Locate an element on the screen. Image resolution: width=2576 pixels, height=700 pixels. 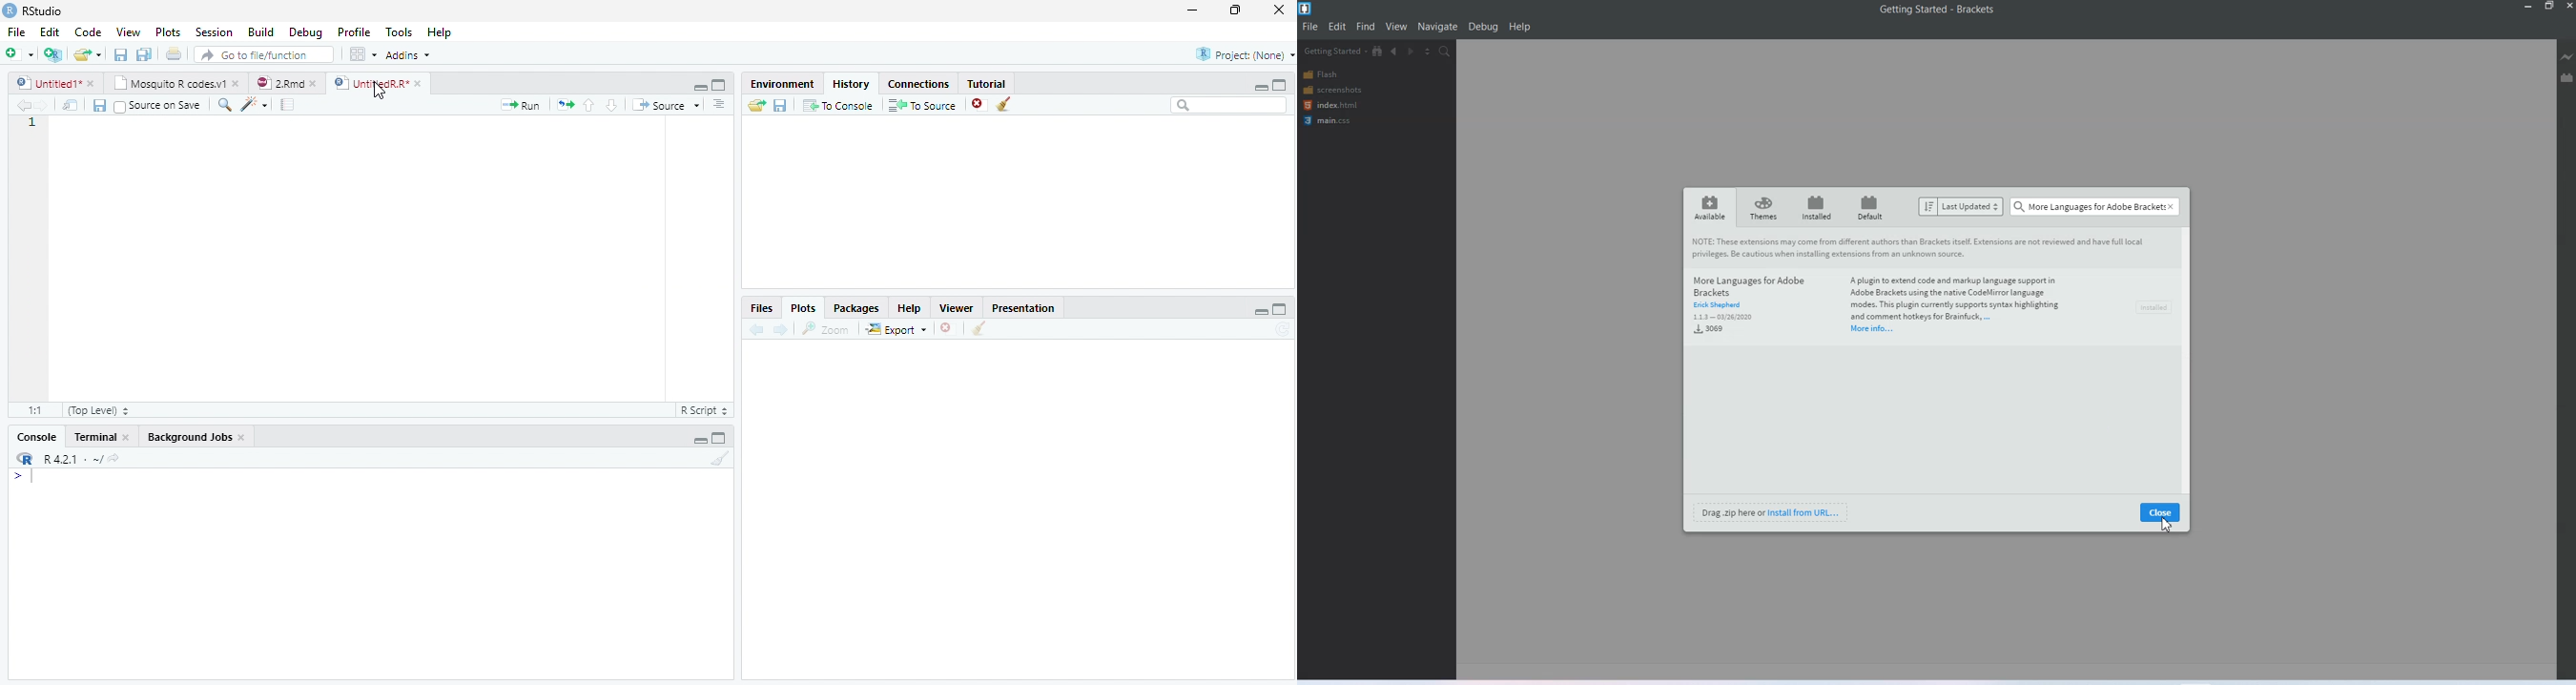
default is located at coordinates (1872, 207).